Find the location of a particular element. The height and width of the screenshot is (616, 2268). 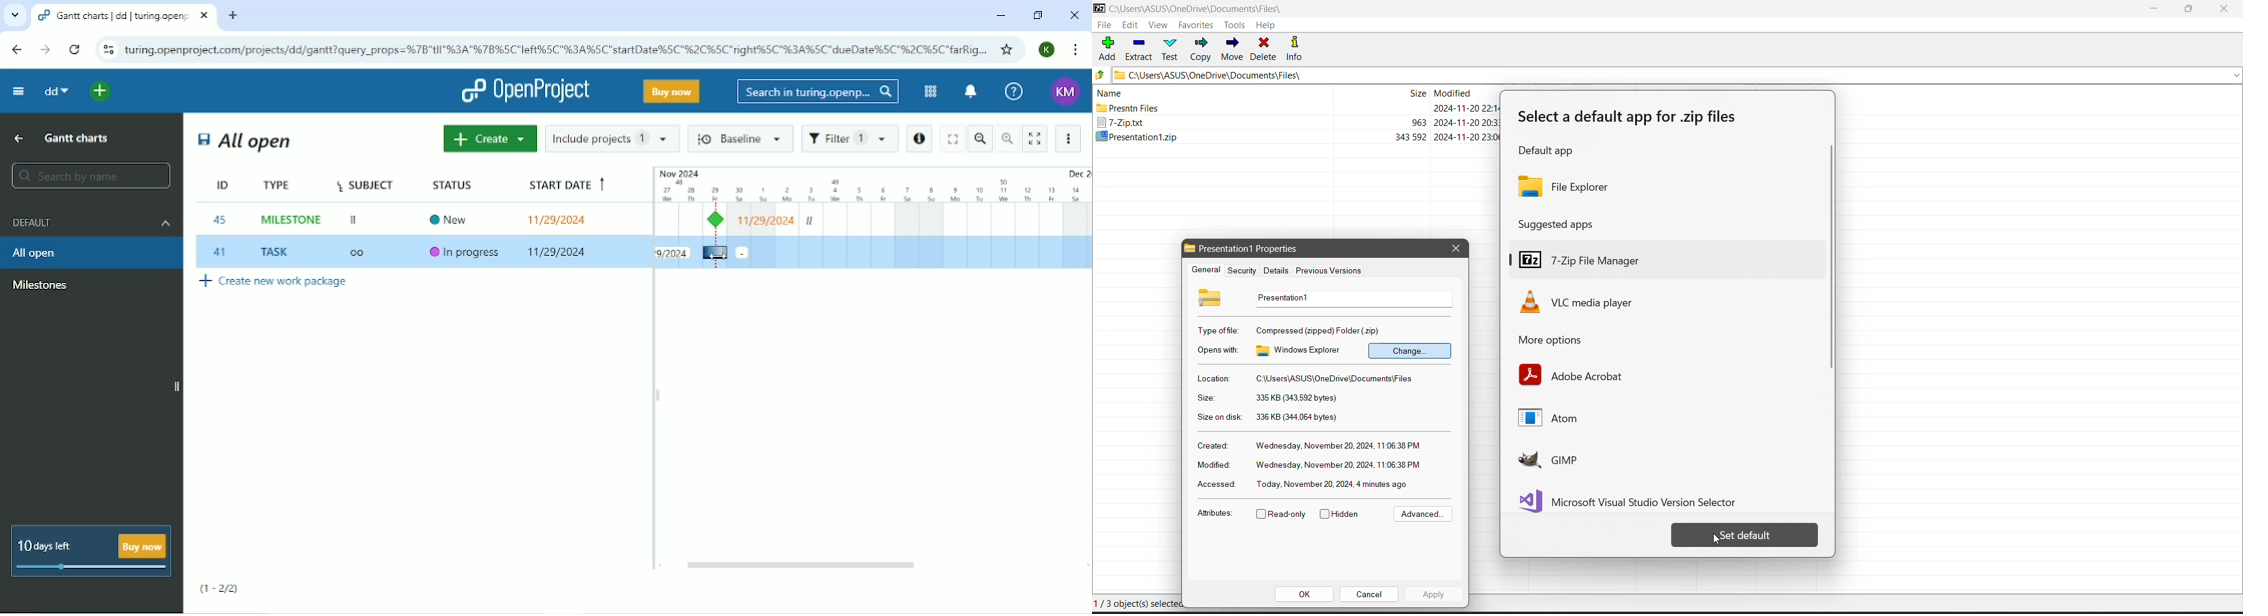

Create is located at coordinates (488, 139).